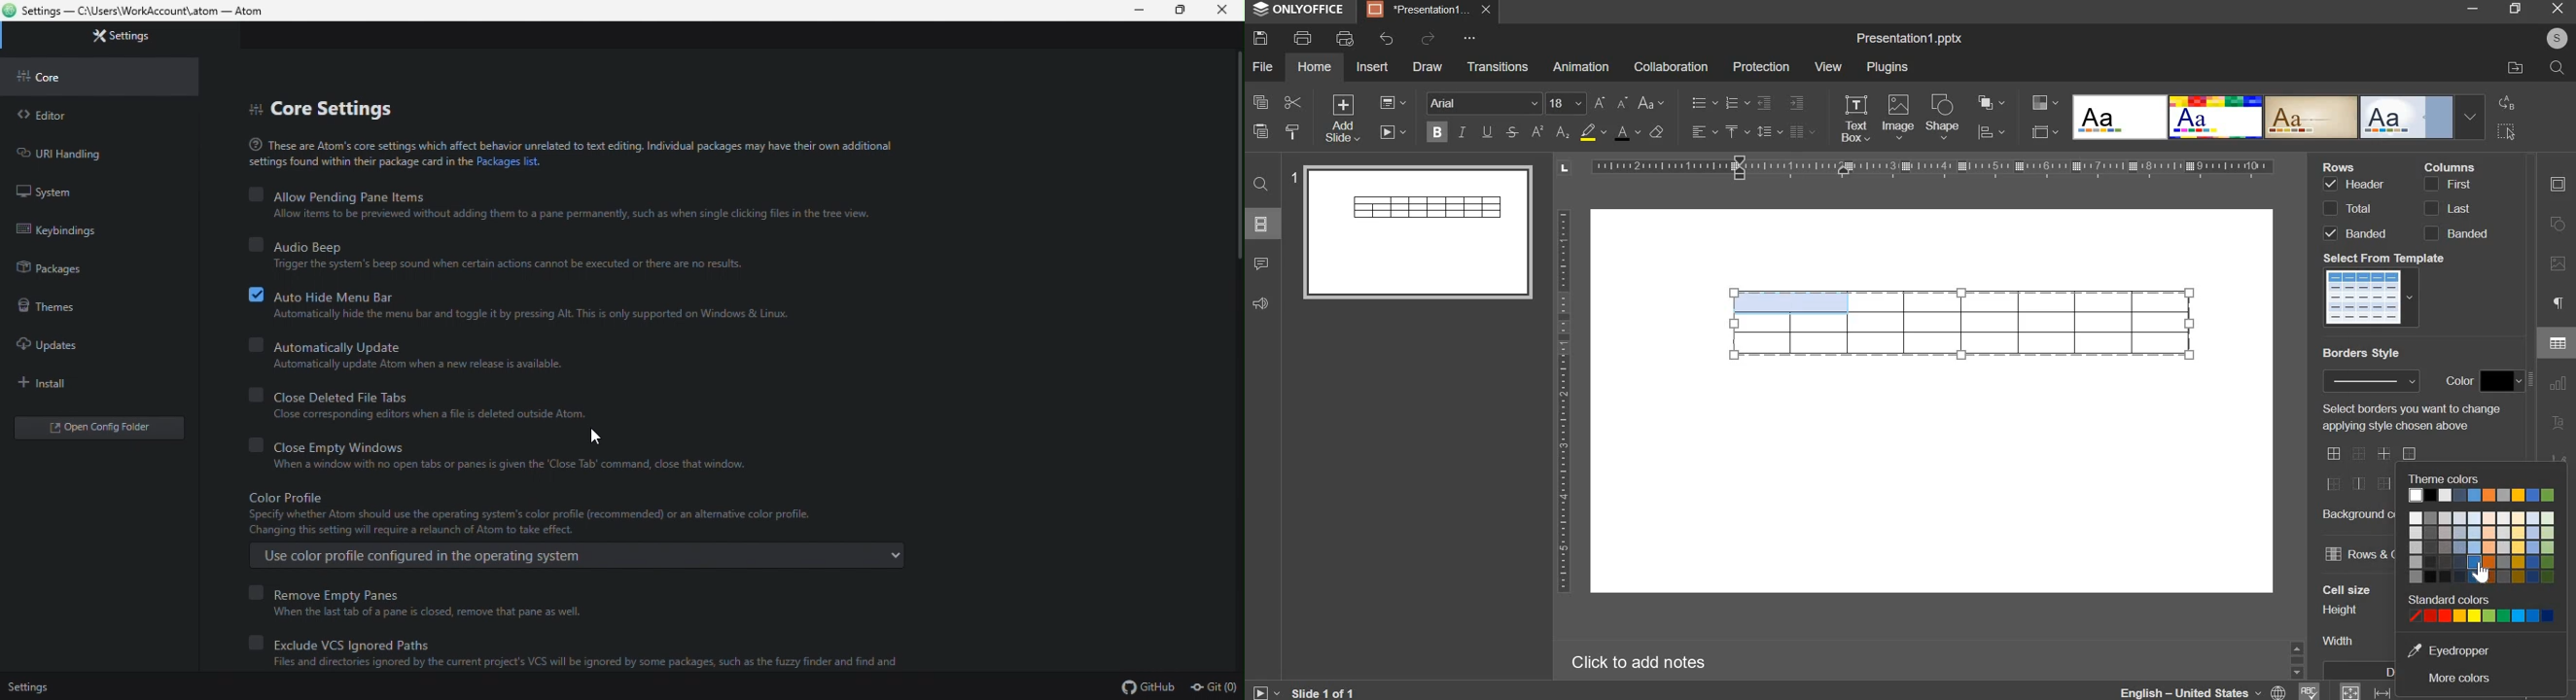 The width and height of the screenshot is (2576, 700). What do you see at coordinates (2507, 133) in the screenshot?
I see `select` at bounding box center [2507, 133].